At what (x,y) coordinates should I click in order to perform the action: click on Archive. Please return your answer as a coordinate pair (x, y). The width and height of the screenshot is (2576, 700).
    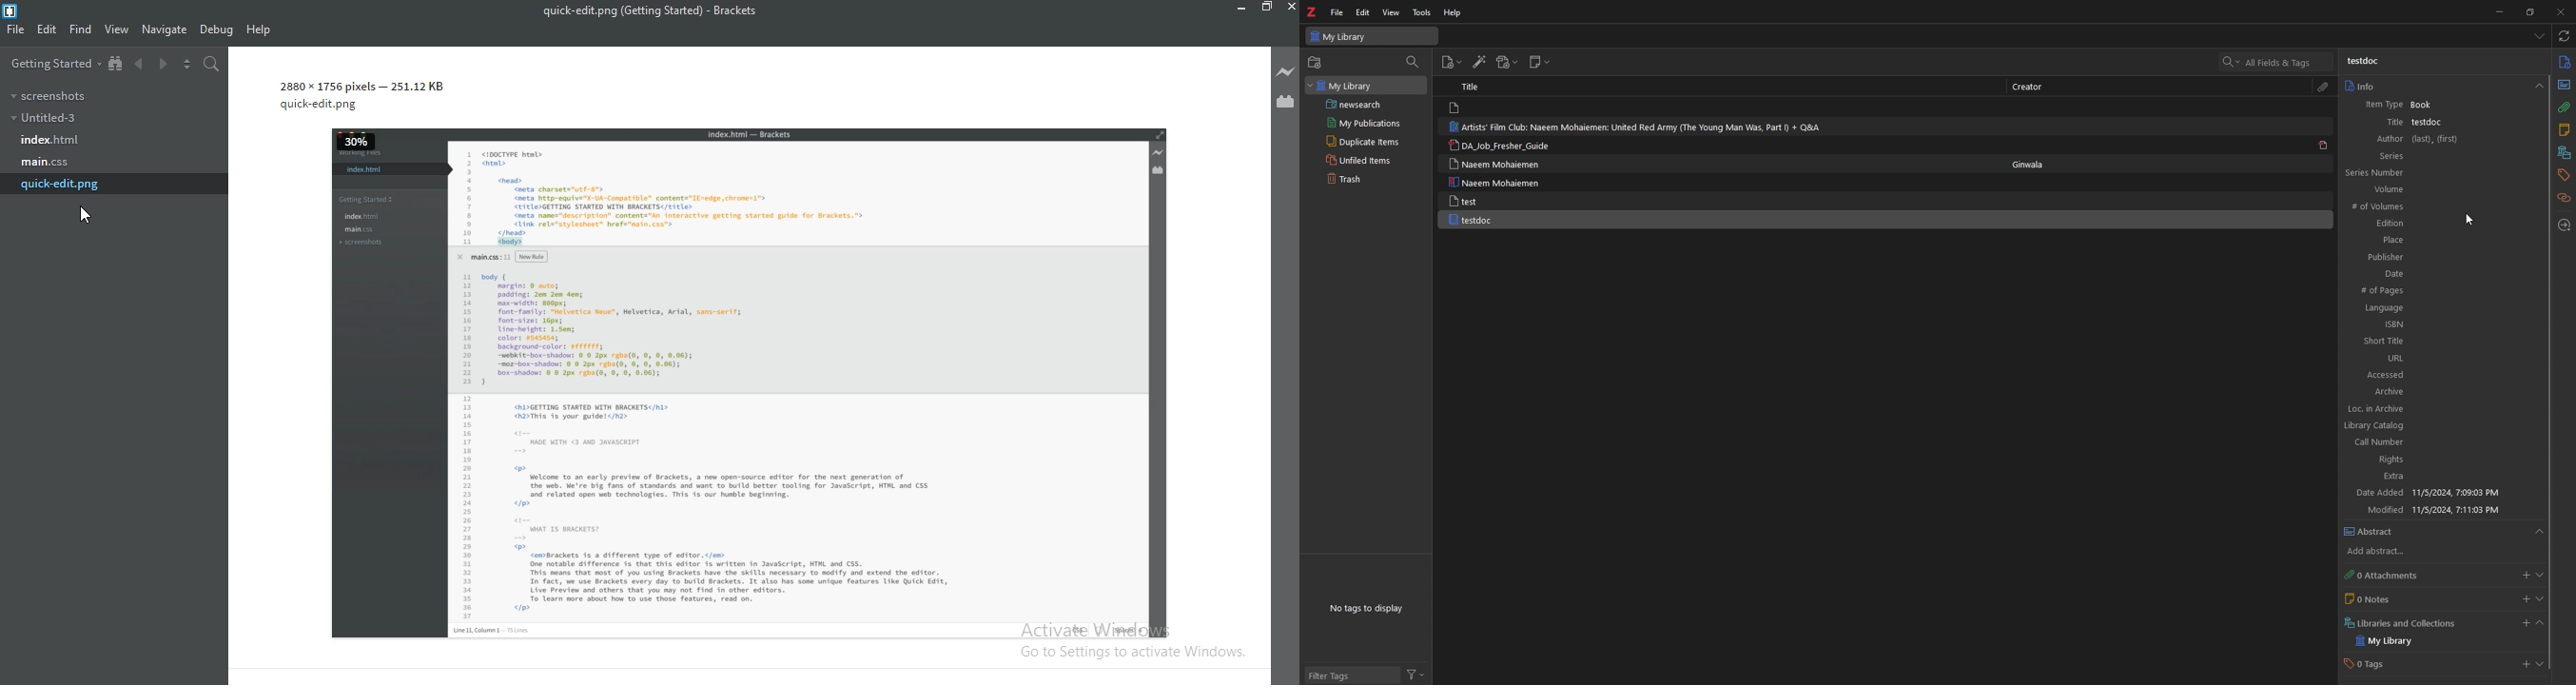
    Looking at the image, I should click on (2395, 391).